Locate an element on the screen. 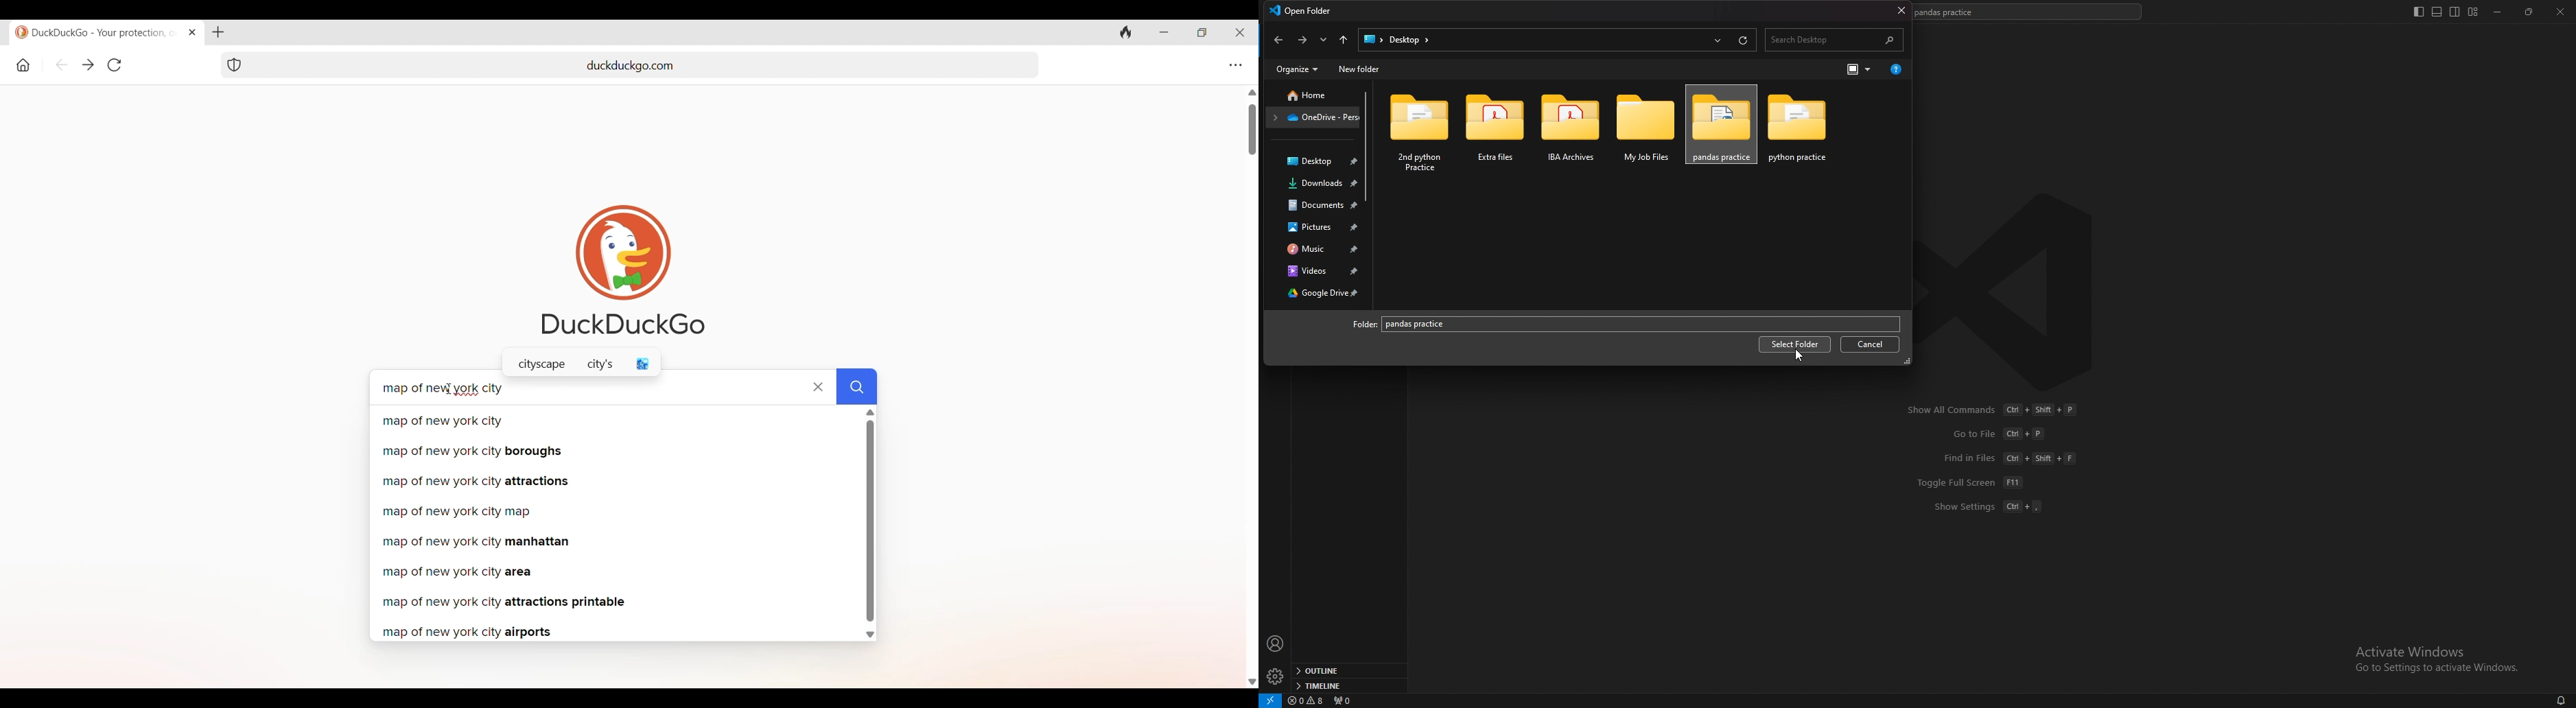 The image size is (2576, 728). toggle primary side bar is located at coordinates (2420, 12).